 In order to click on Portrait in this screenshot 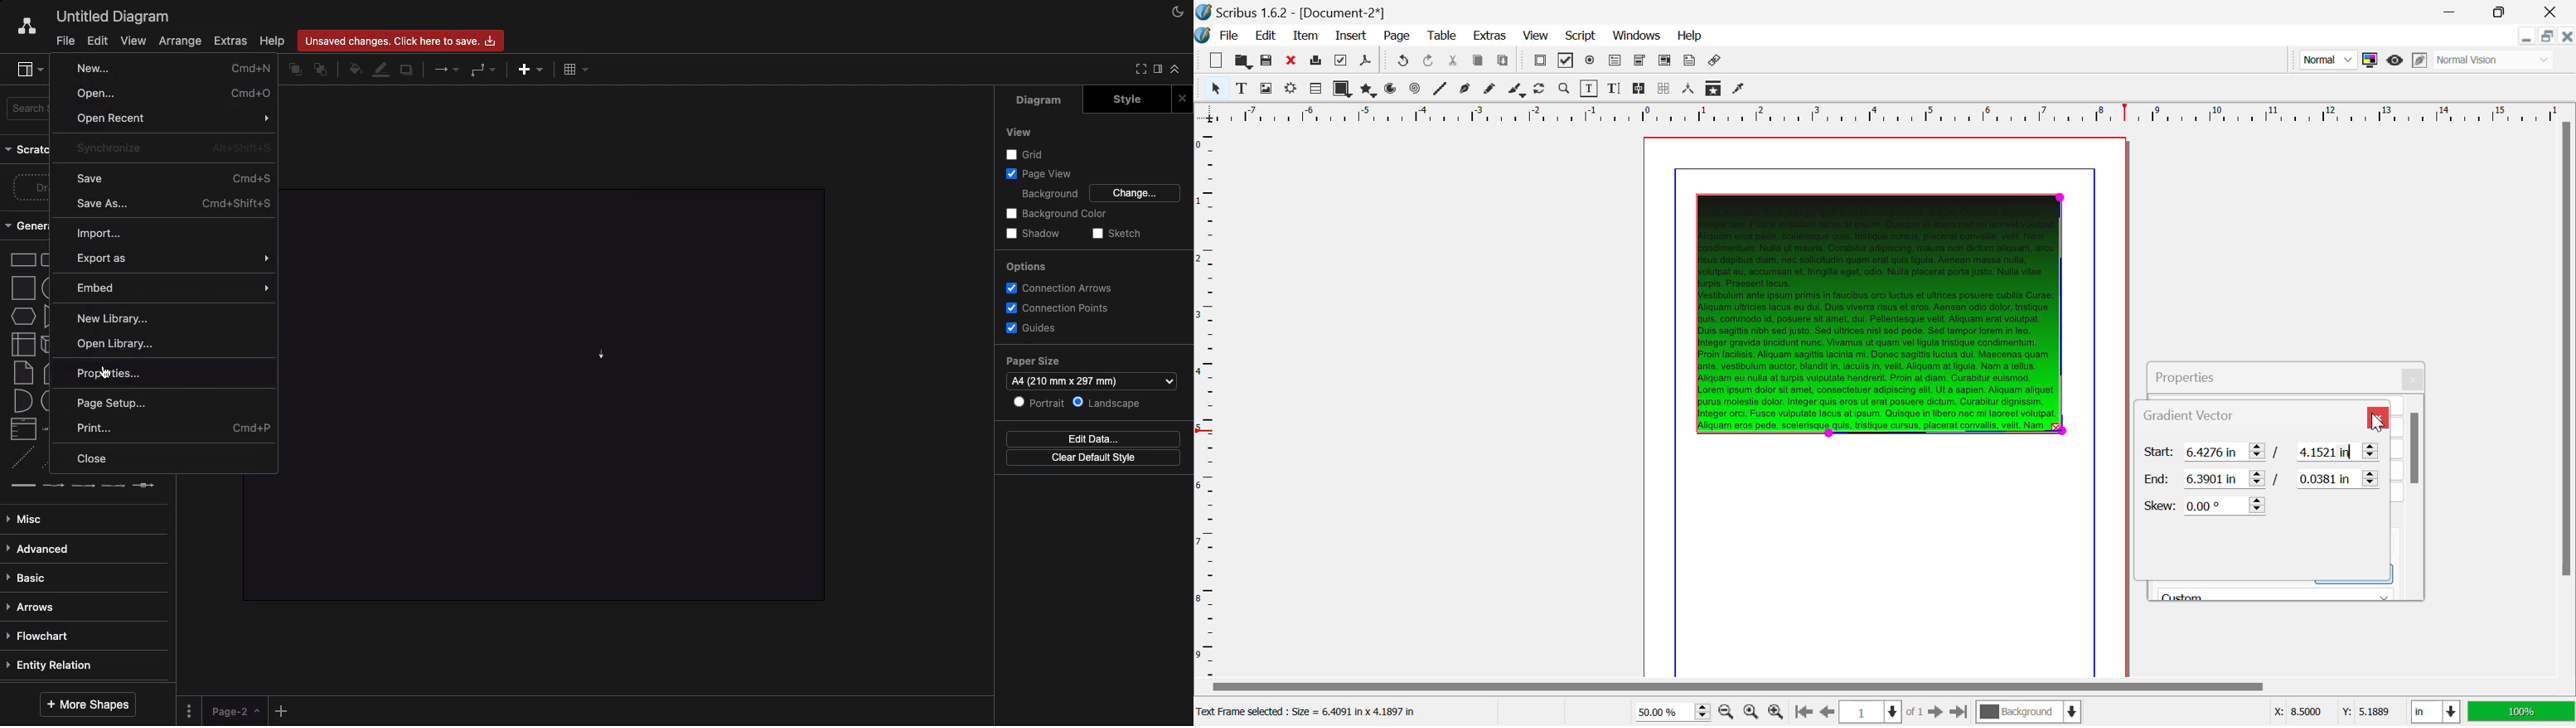, I will do `click(1038, 402)`.